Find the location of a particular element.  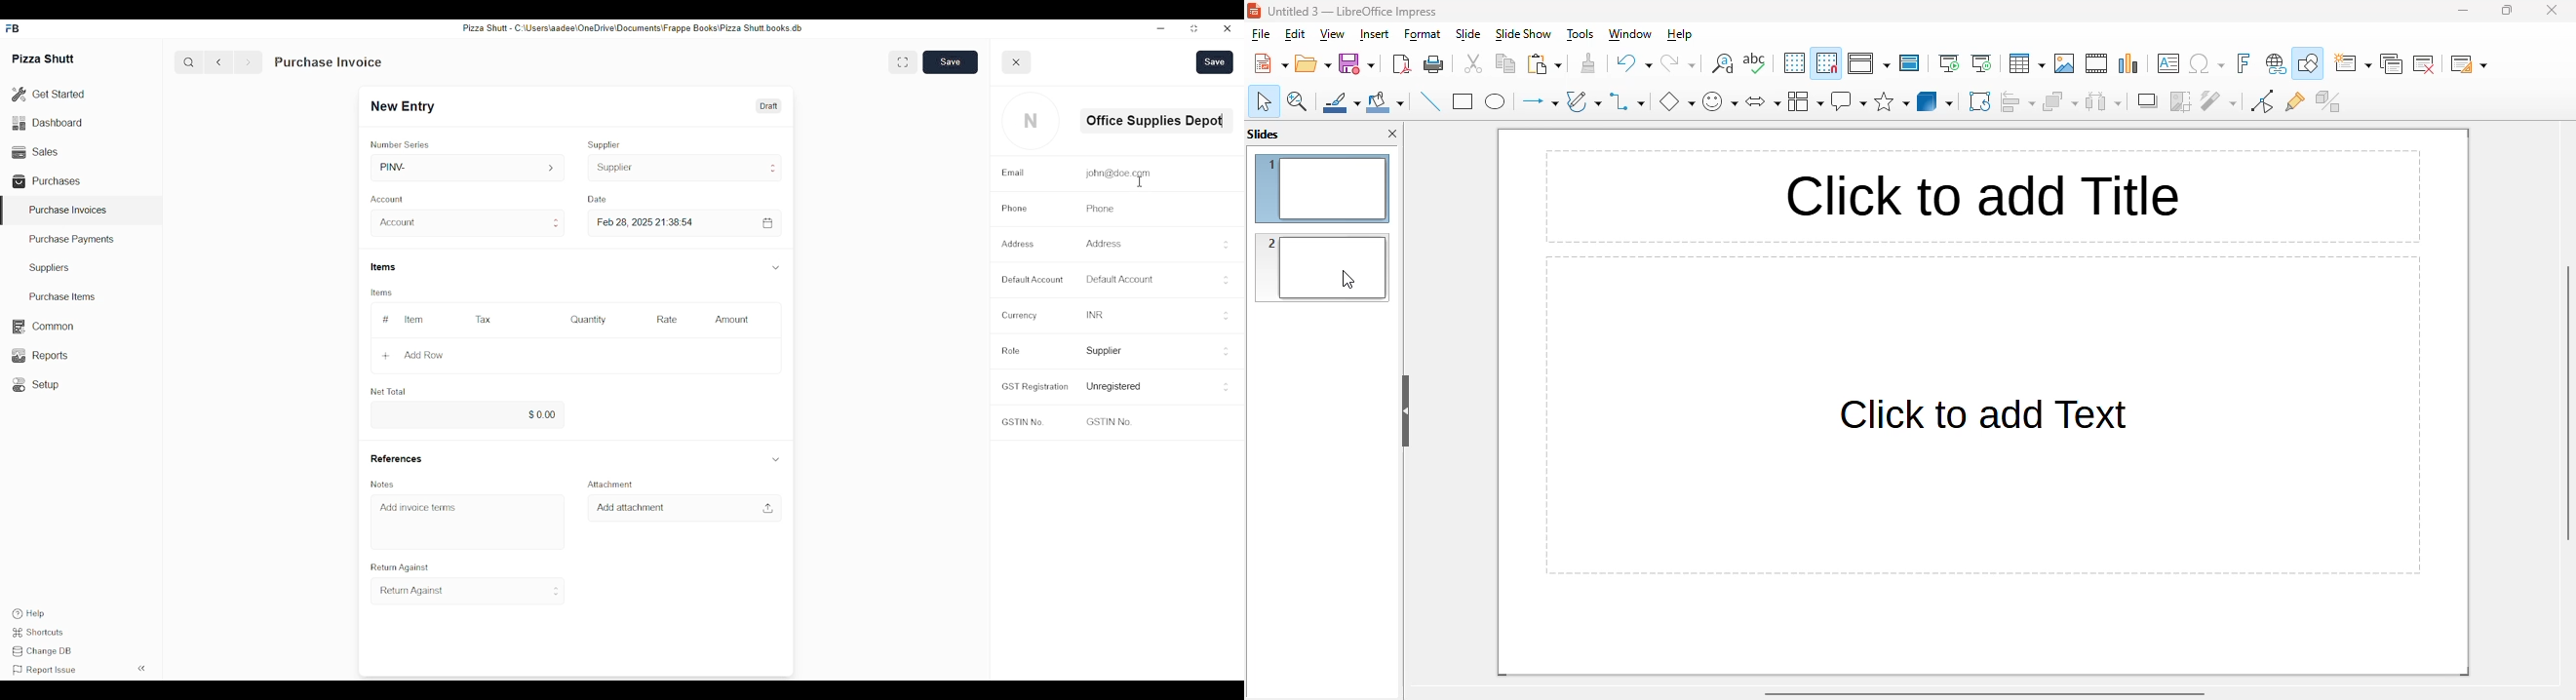

Account is located at coordinates (390, 198).